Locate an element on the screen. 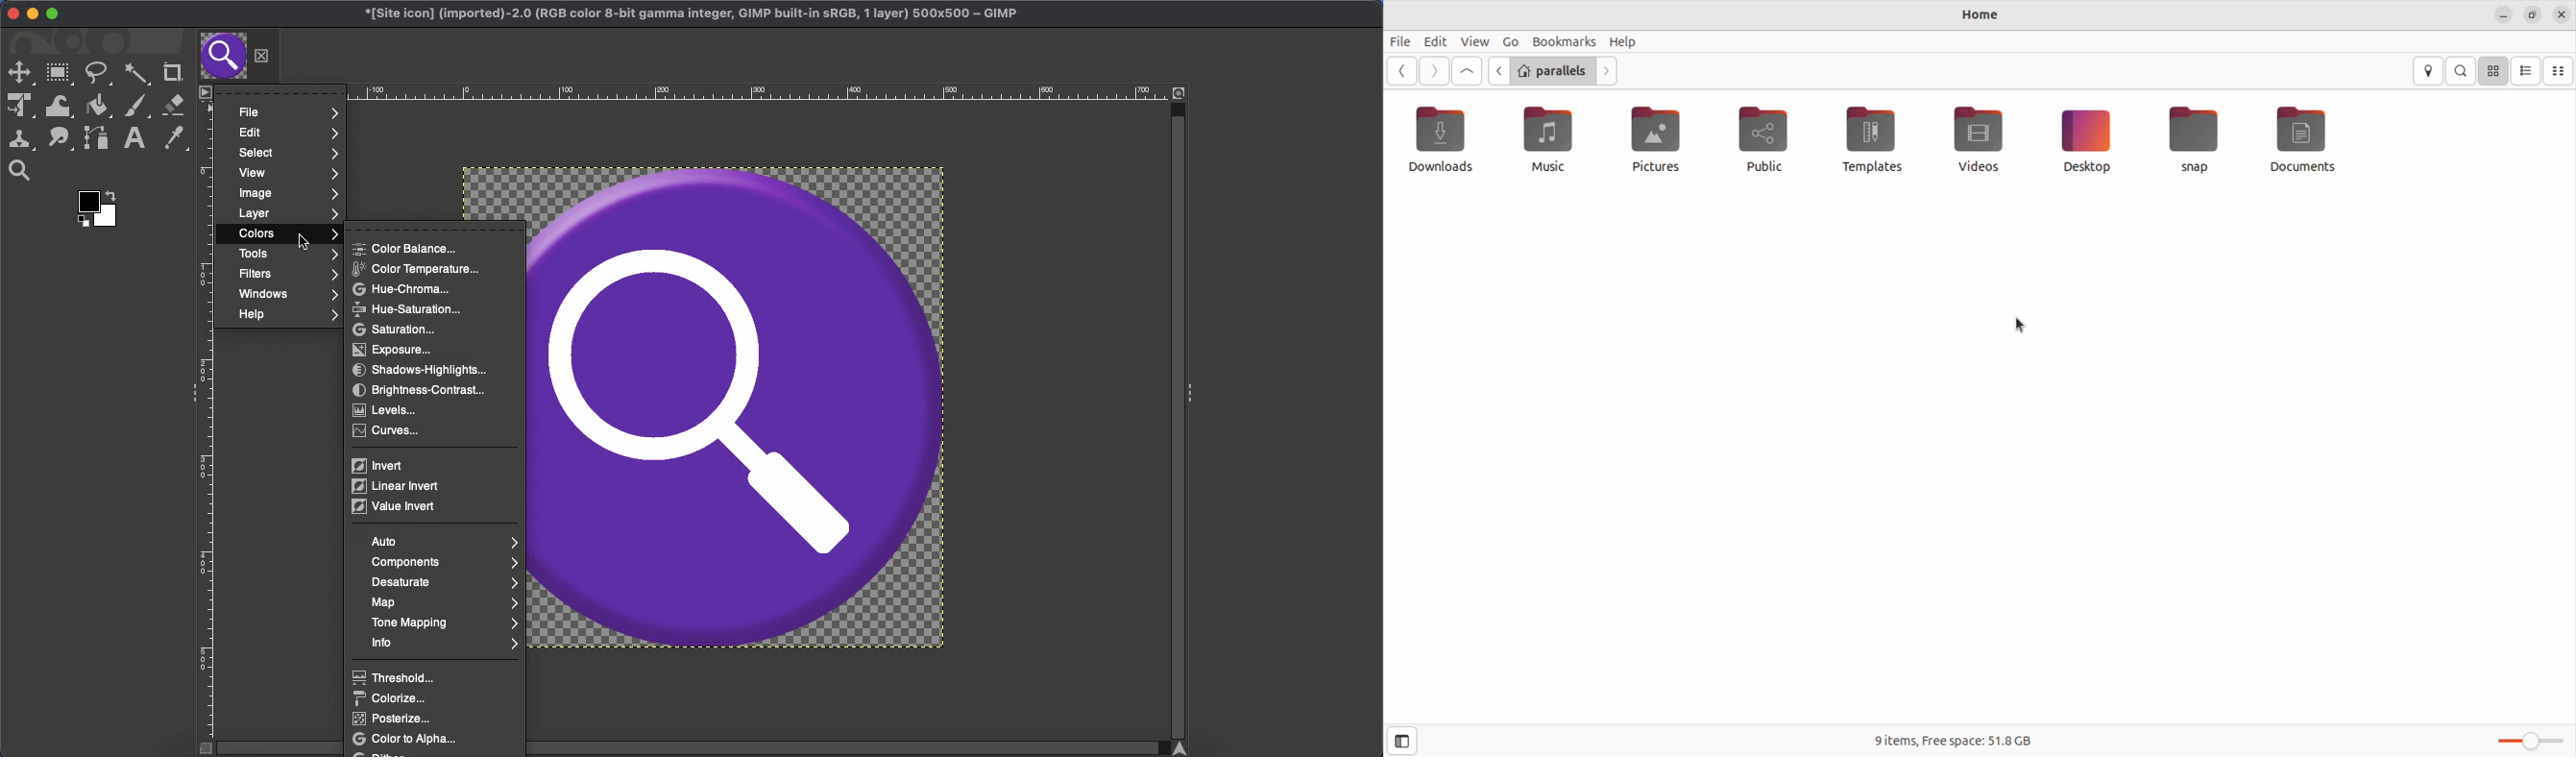  pictures is located at coordinates (1656, 136).